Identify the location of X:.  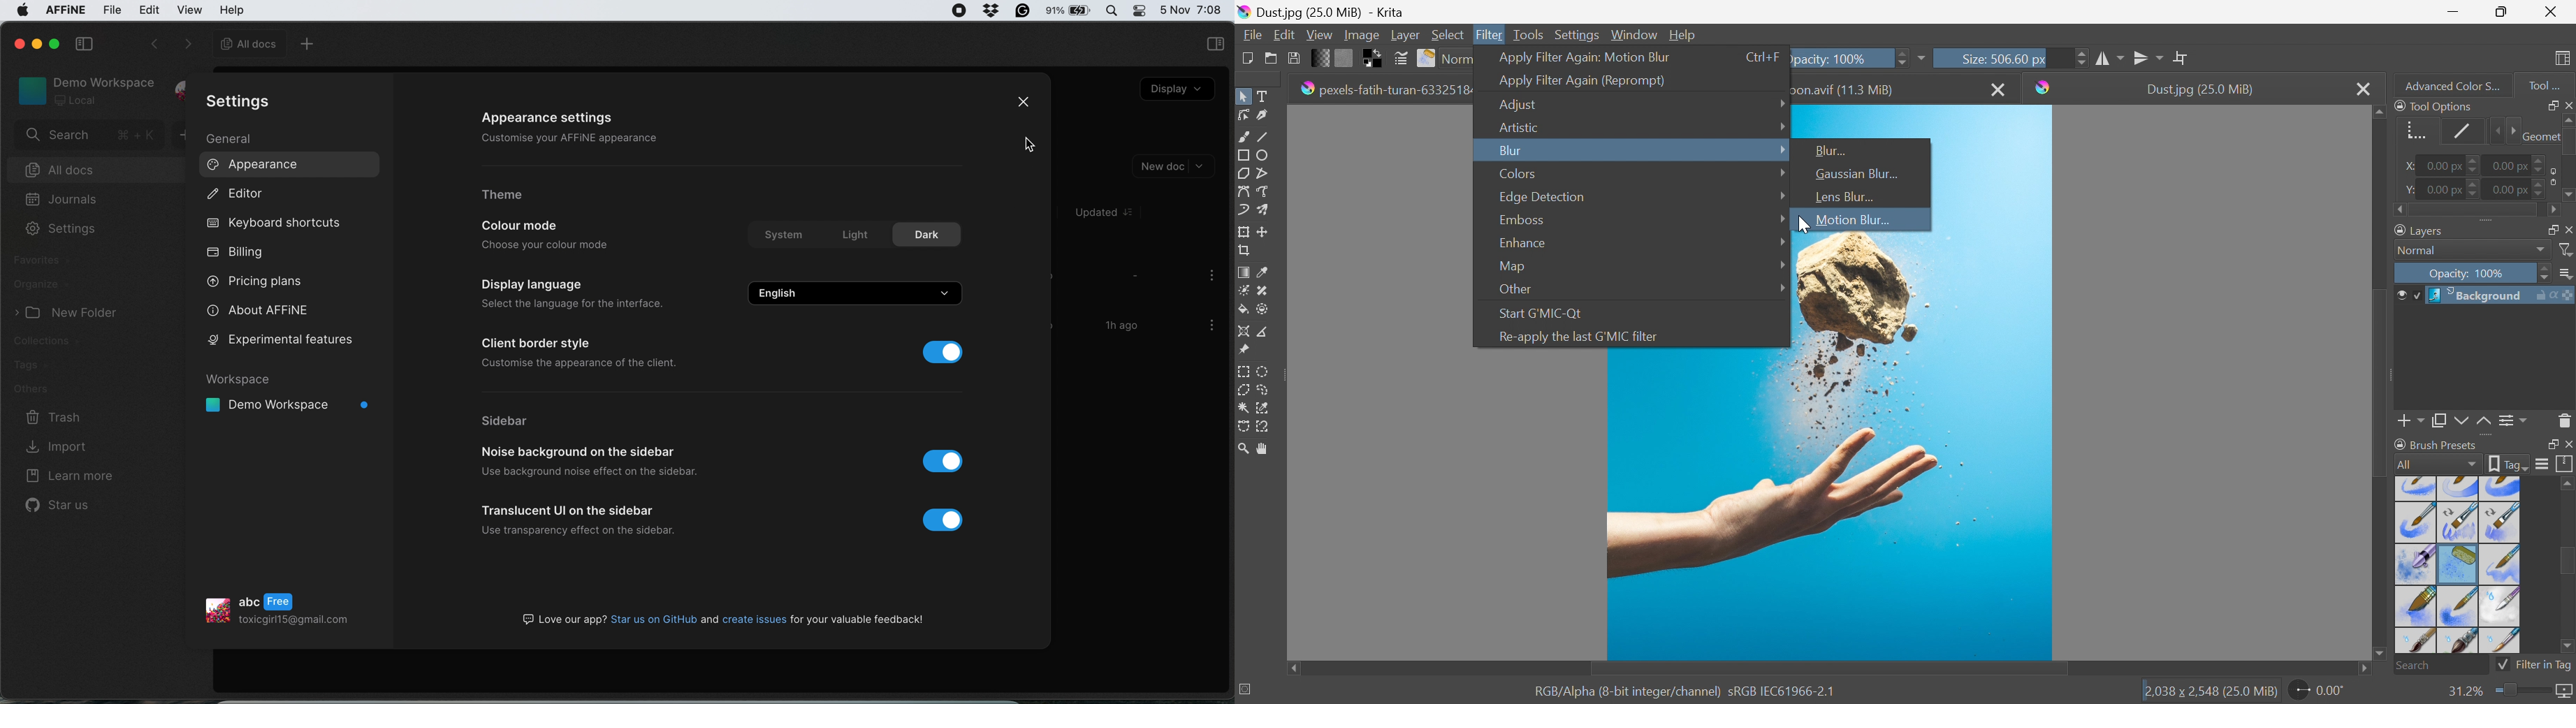
(2406, 166).